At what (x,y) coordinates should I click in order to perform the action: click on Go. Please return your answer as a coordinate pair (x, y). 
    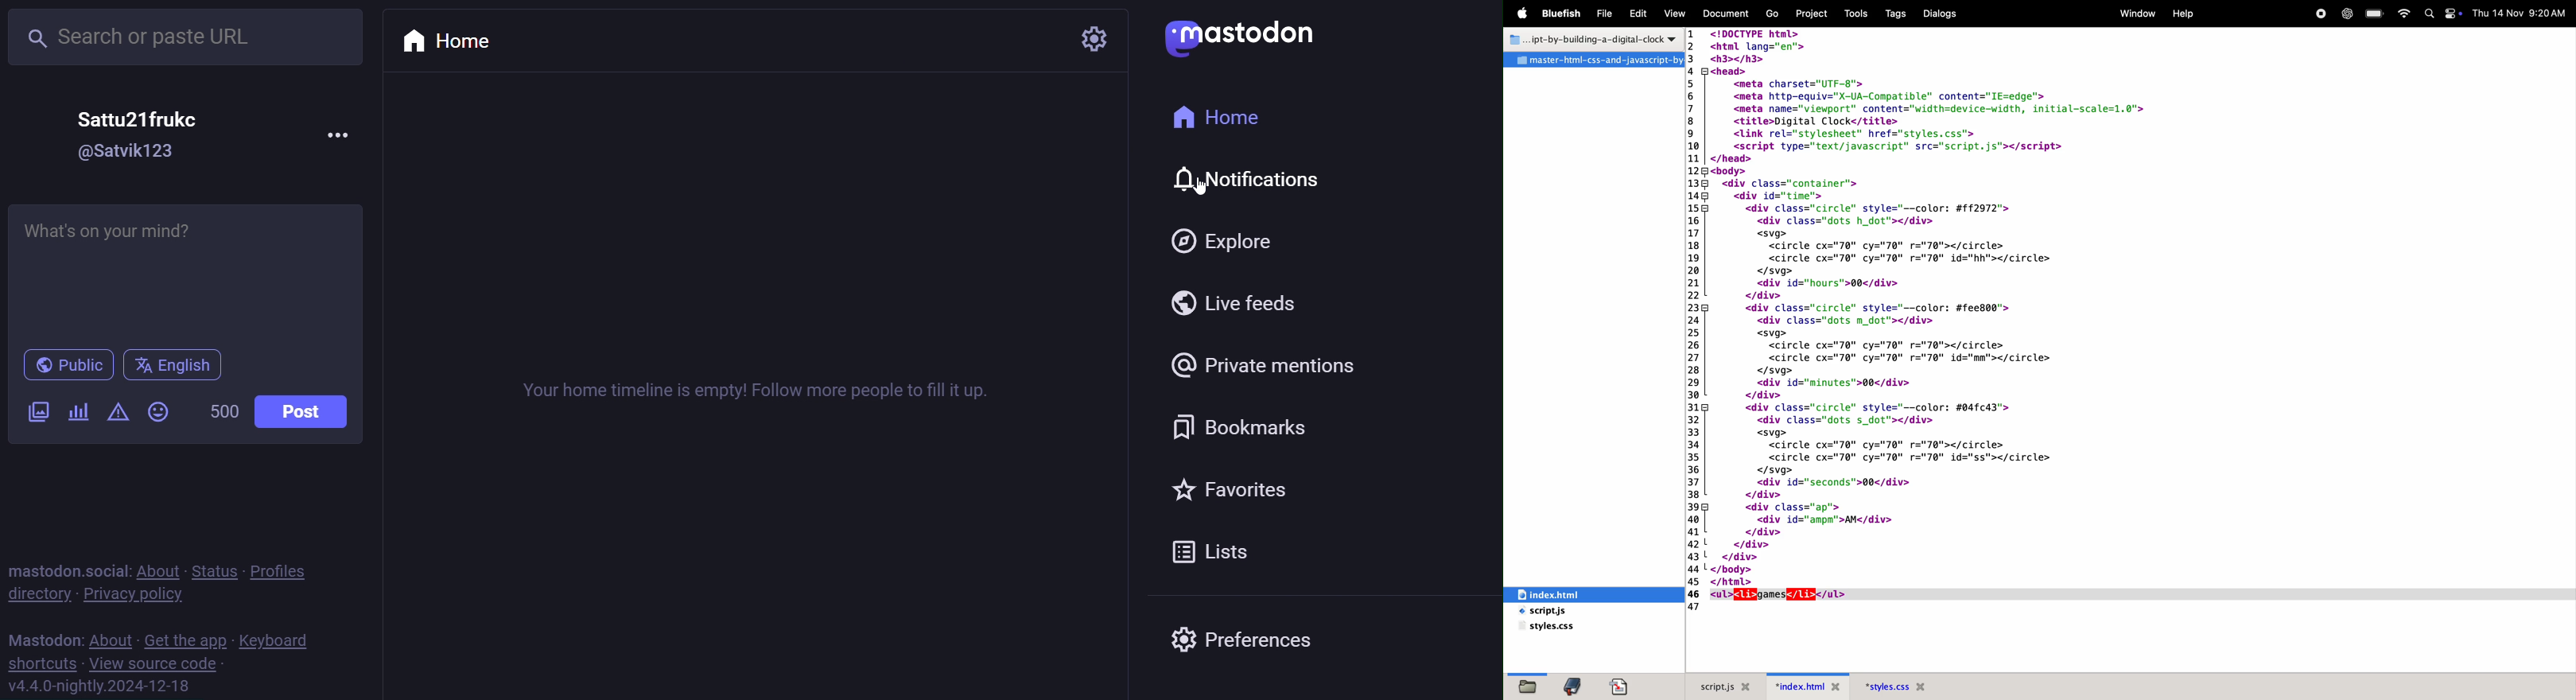
    Looking at the image, I should click on (1774, 15).